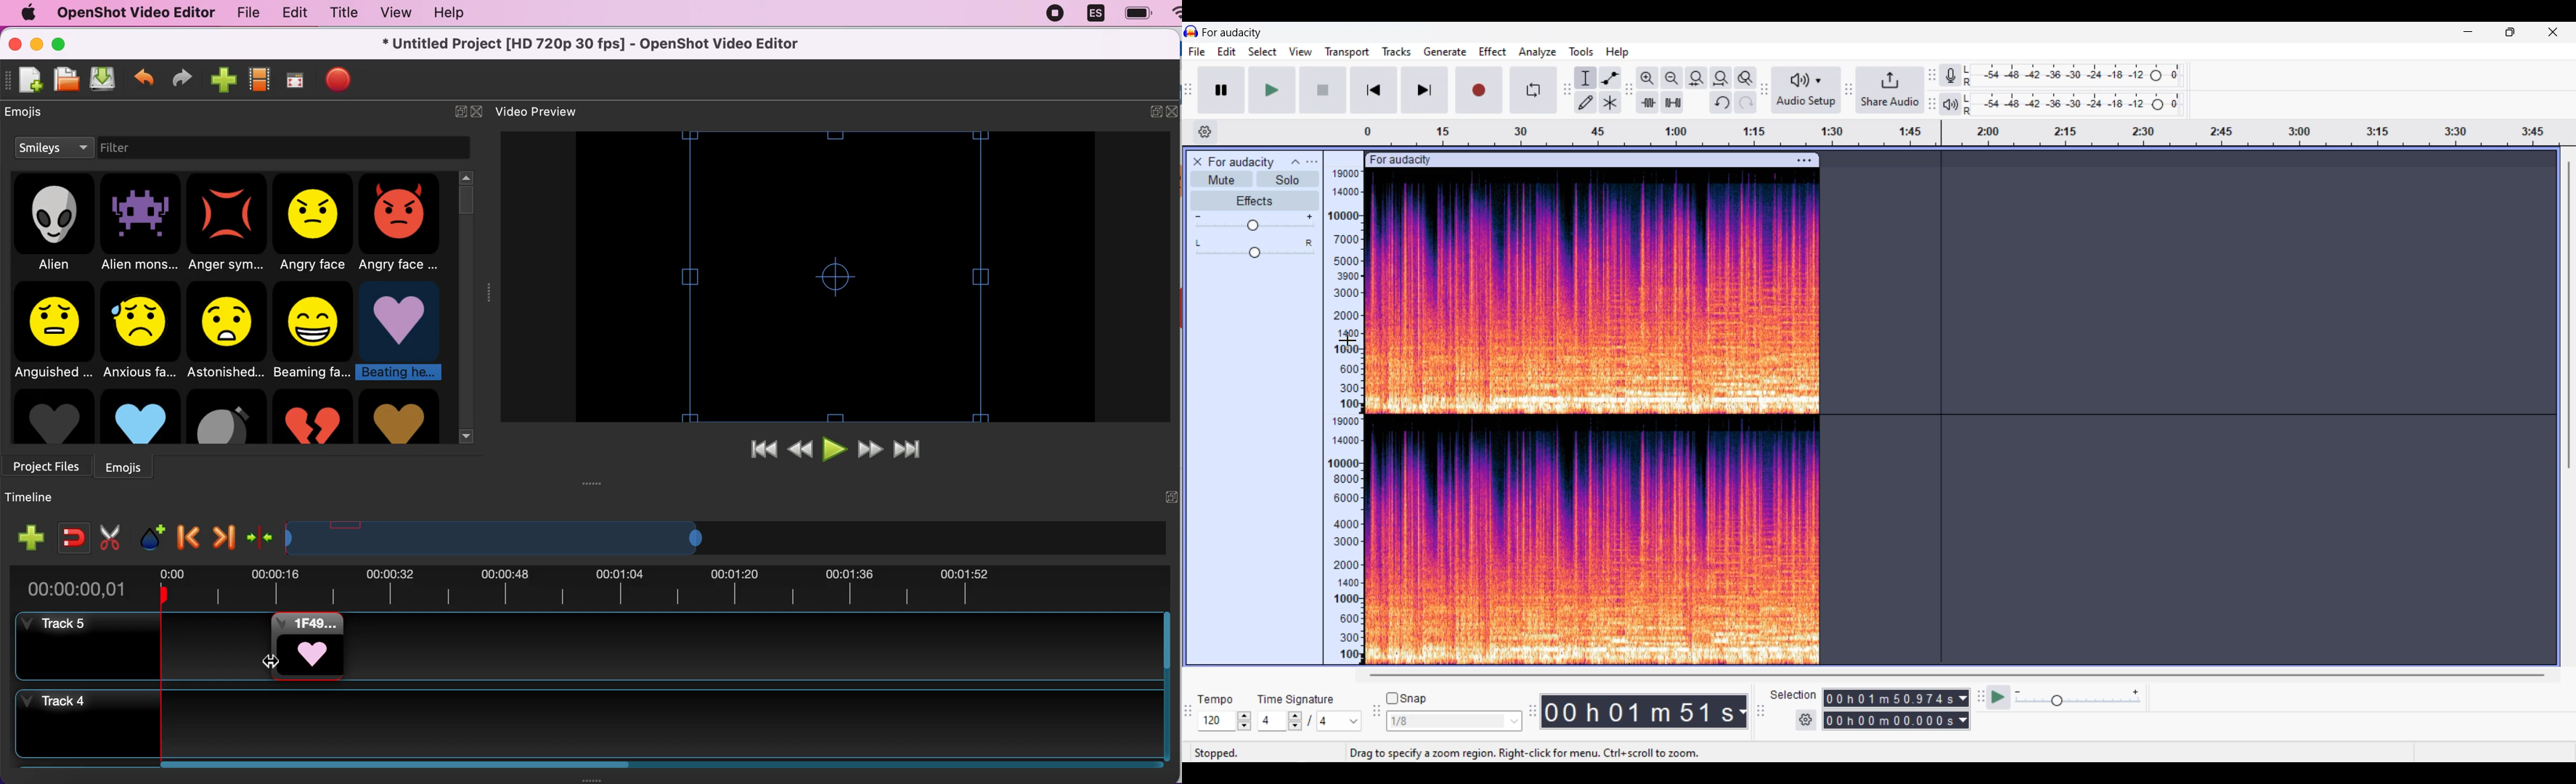 Image resolution: width=2576 pixels, height=784 pixels. Describe the element at coordinates (1215, 699) in the screenshot. I see `Indicates tempo settings` at that location.